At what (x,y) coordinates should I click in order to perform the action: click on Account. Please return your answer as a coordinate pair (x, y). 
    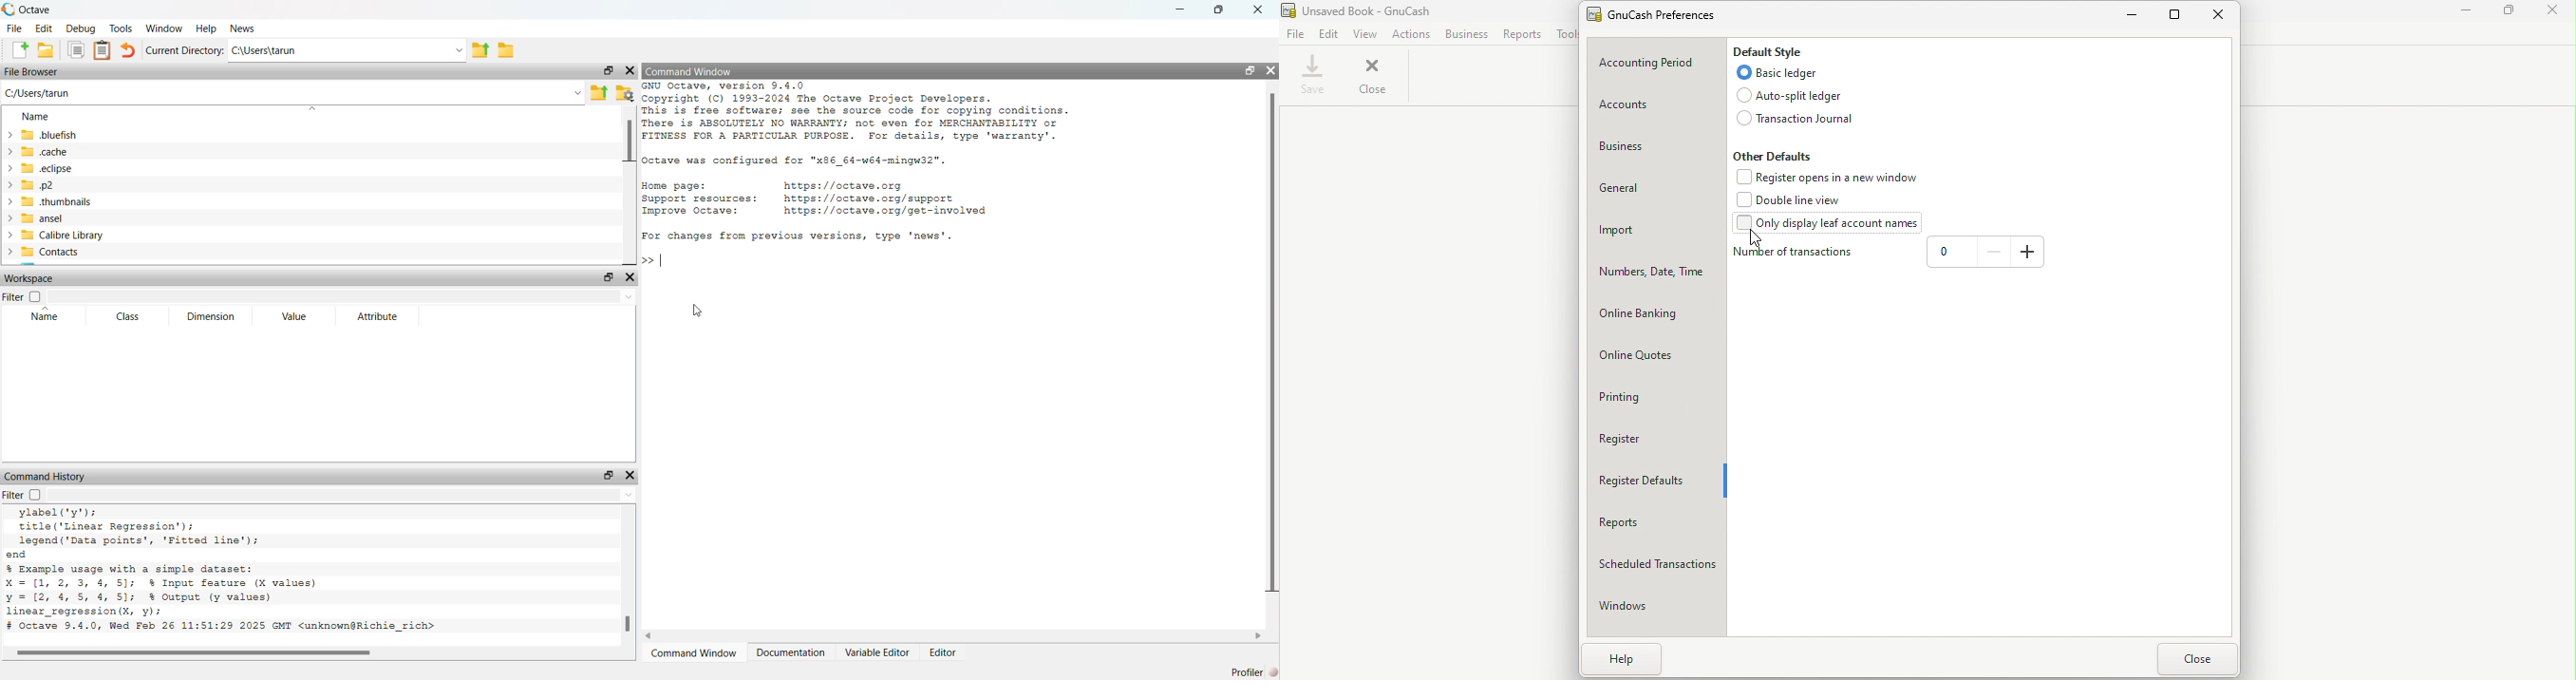
    Looking at the image, I should click on (1657, 106).